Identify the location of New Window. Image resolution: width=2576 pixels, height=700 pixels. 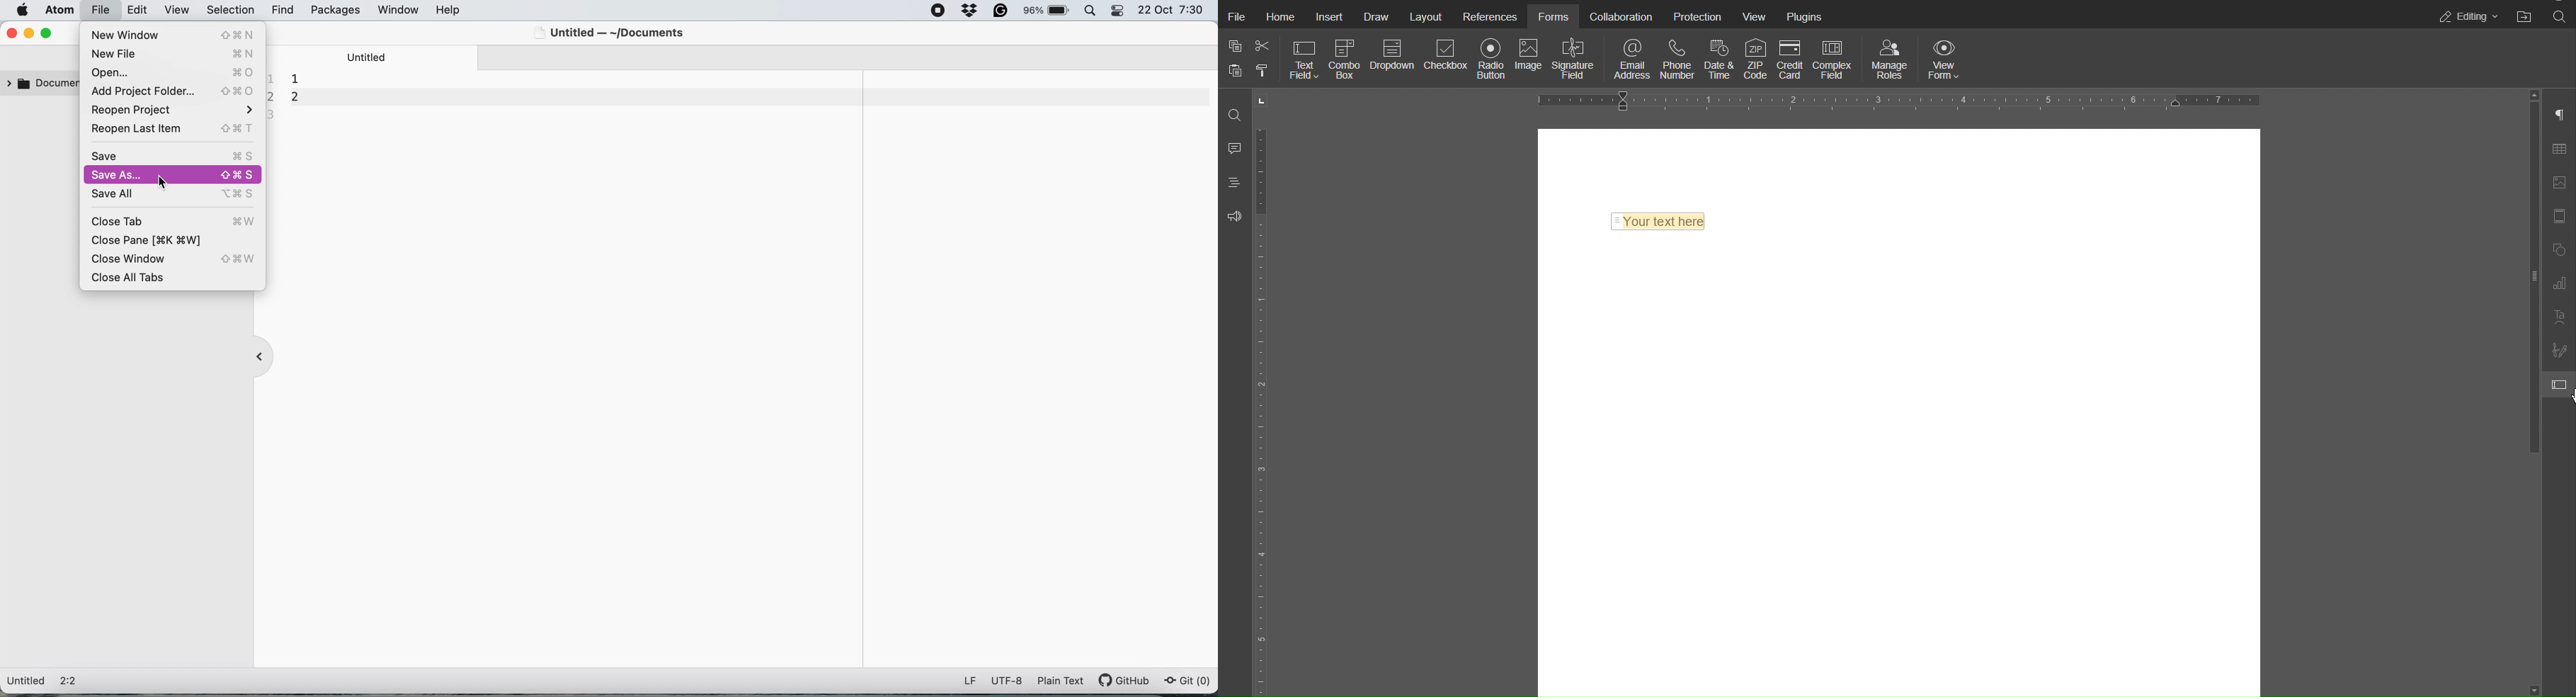
(171, 35).